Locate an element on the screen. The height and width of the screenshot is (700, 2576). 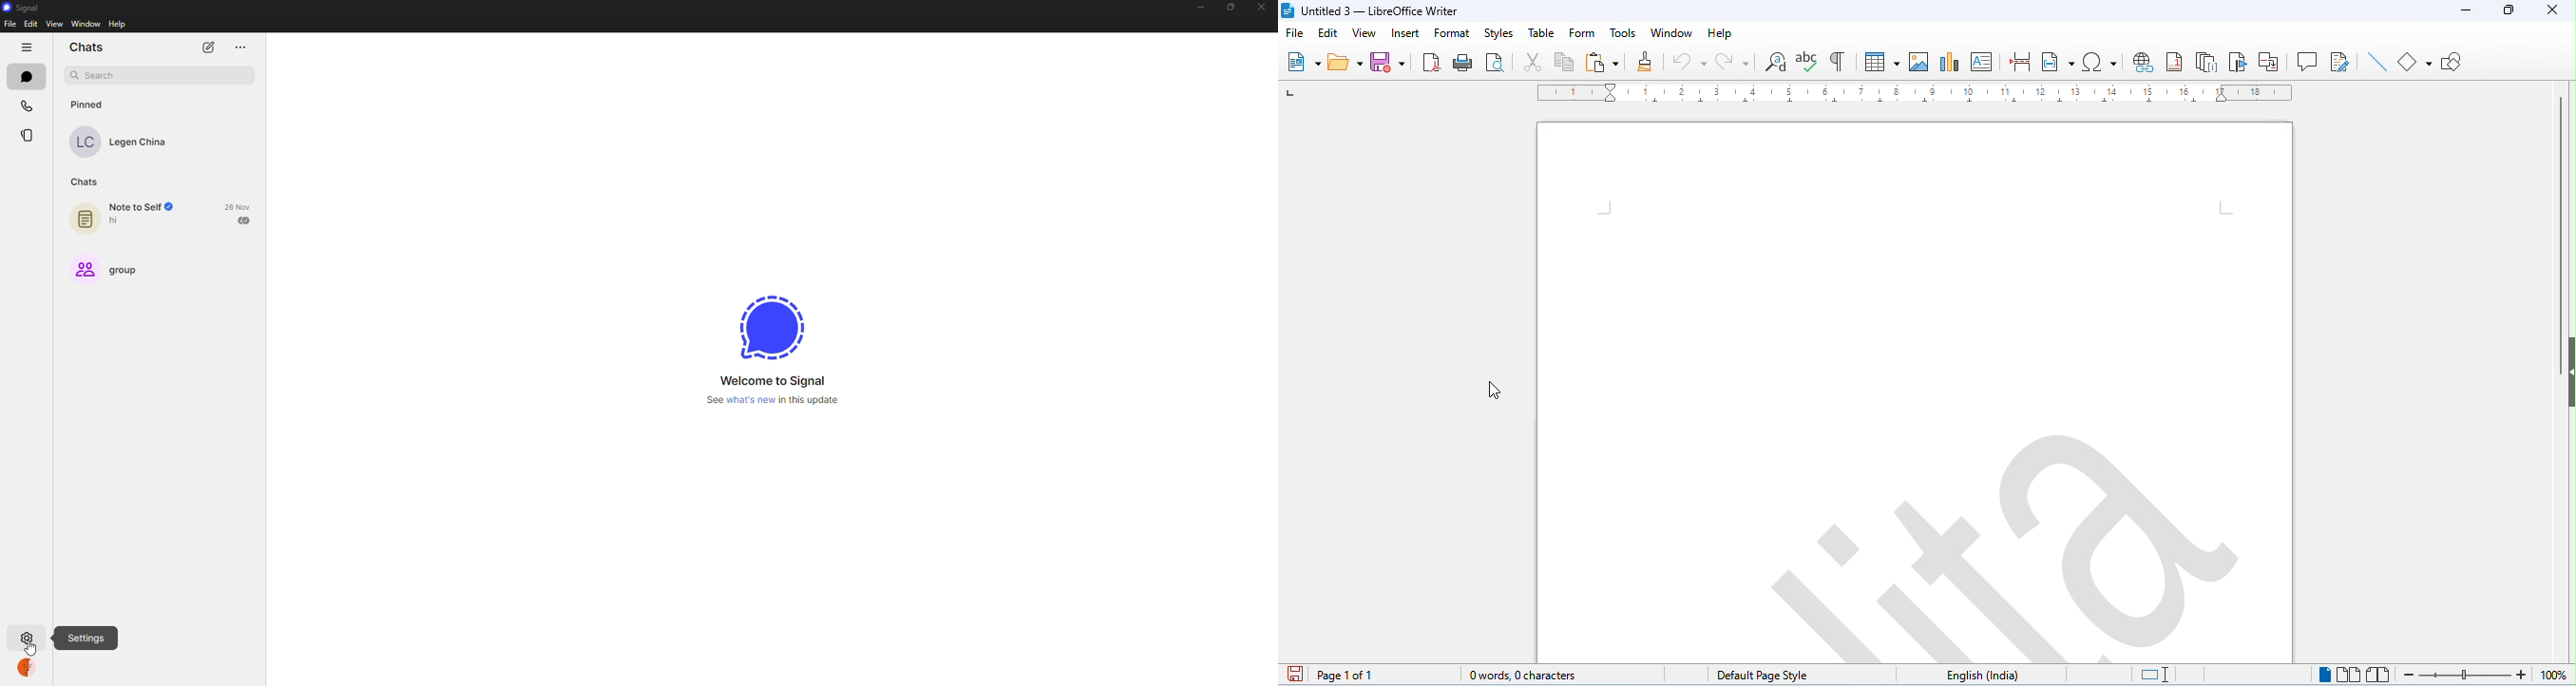
pinned is located at coordinates (88, 105).